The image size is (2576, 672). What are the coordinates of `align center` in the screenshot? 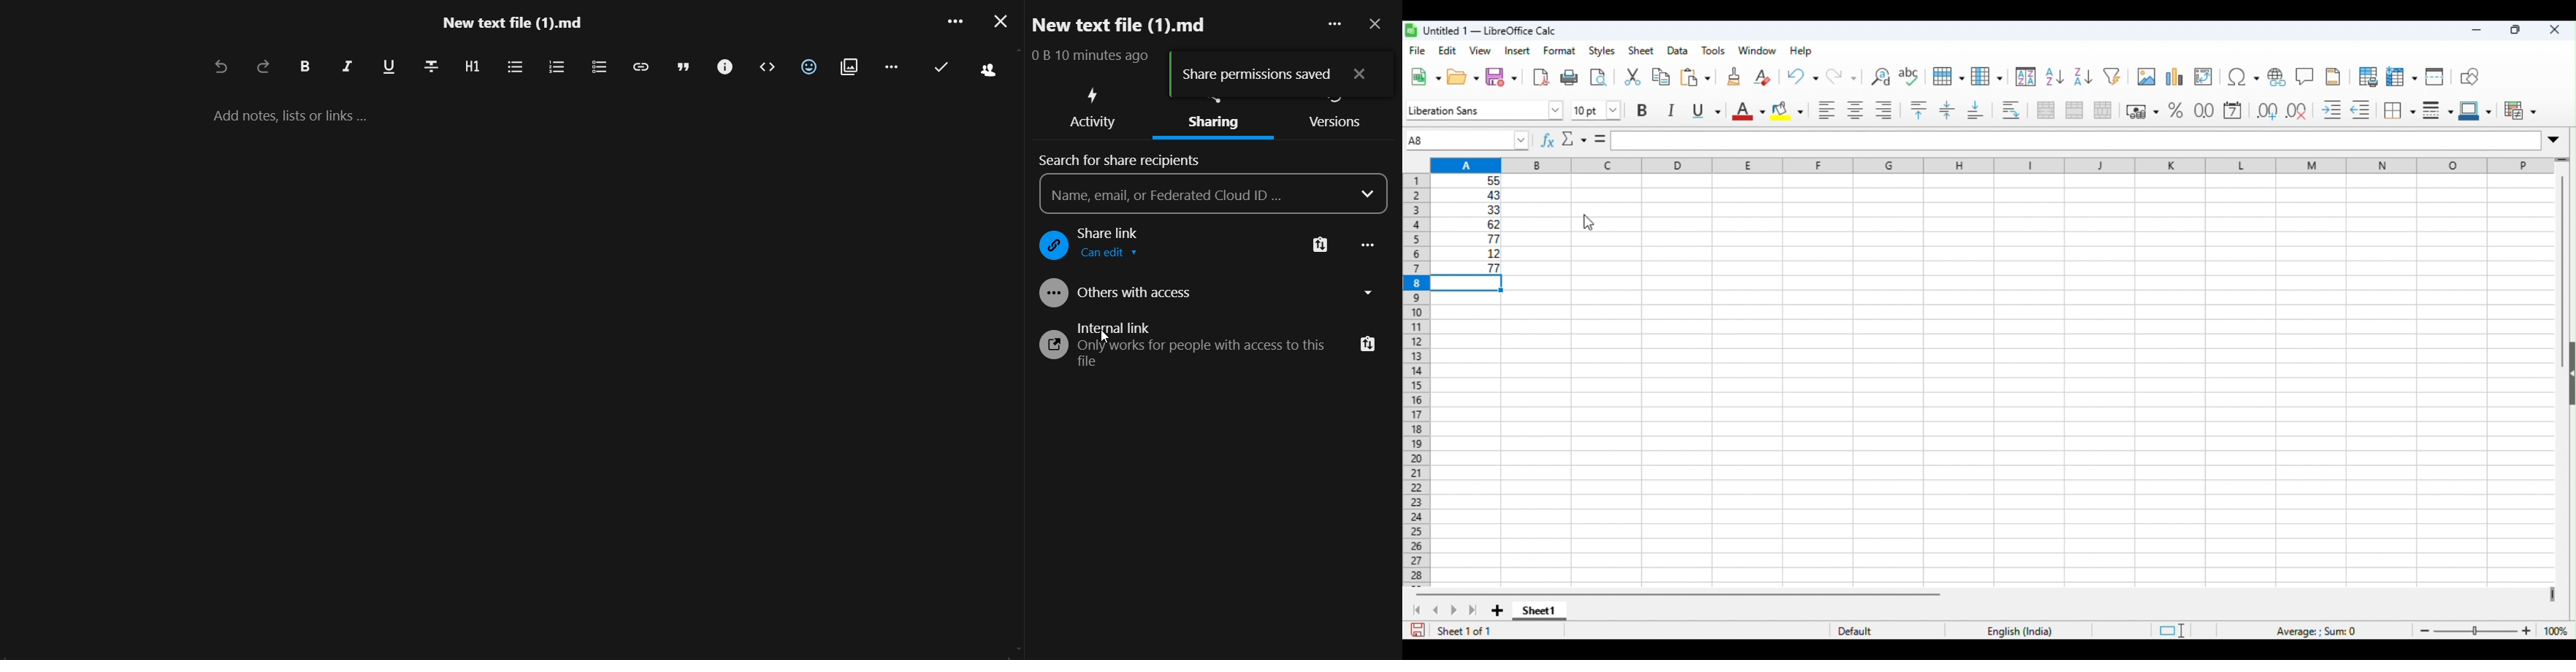 It's located at (1857, 111).